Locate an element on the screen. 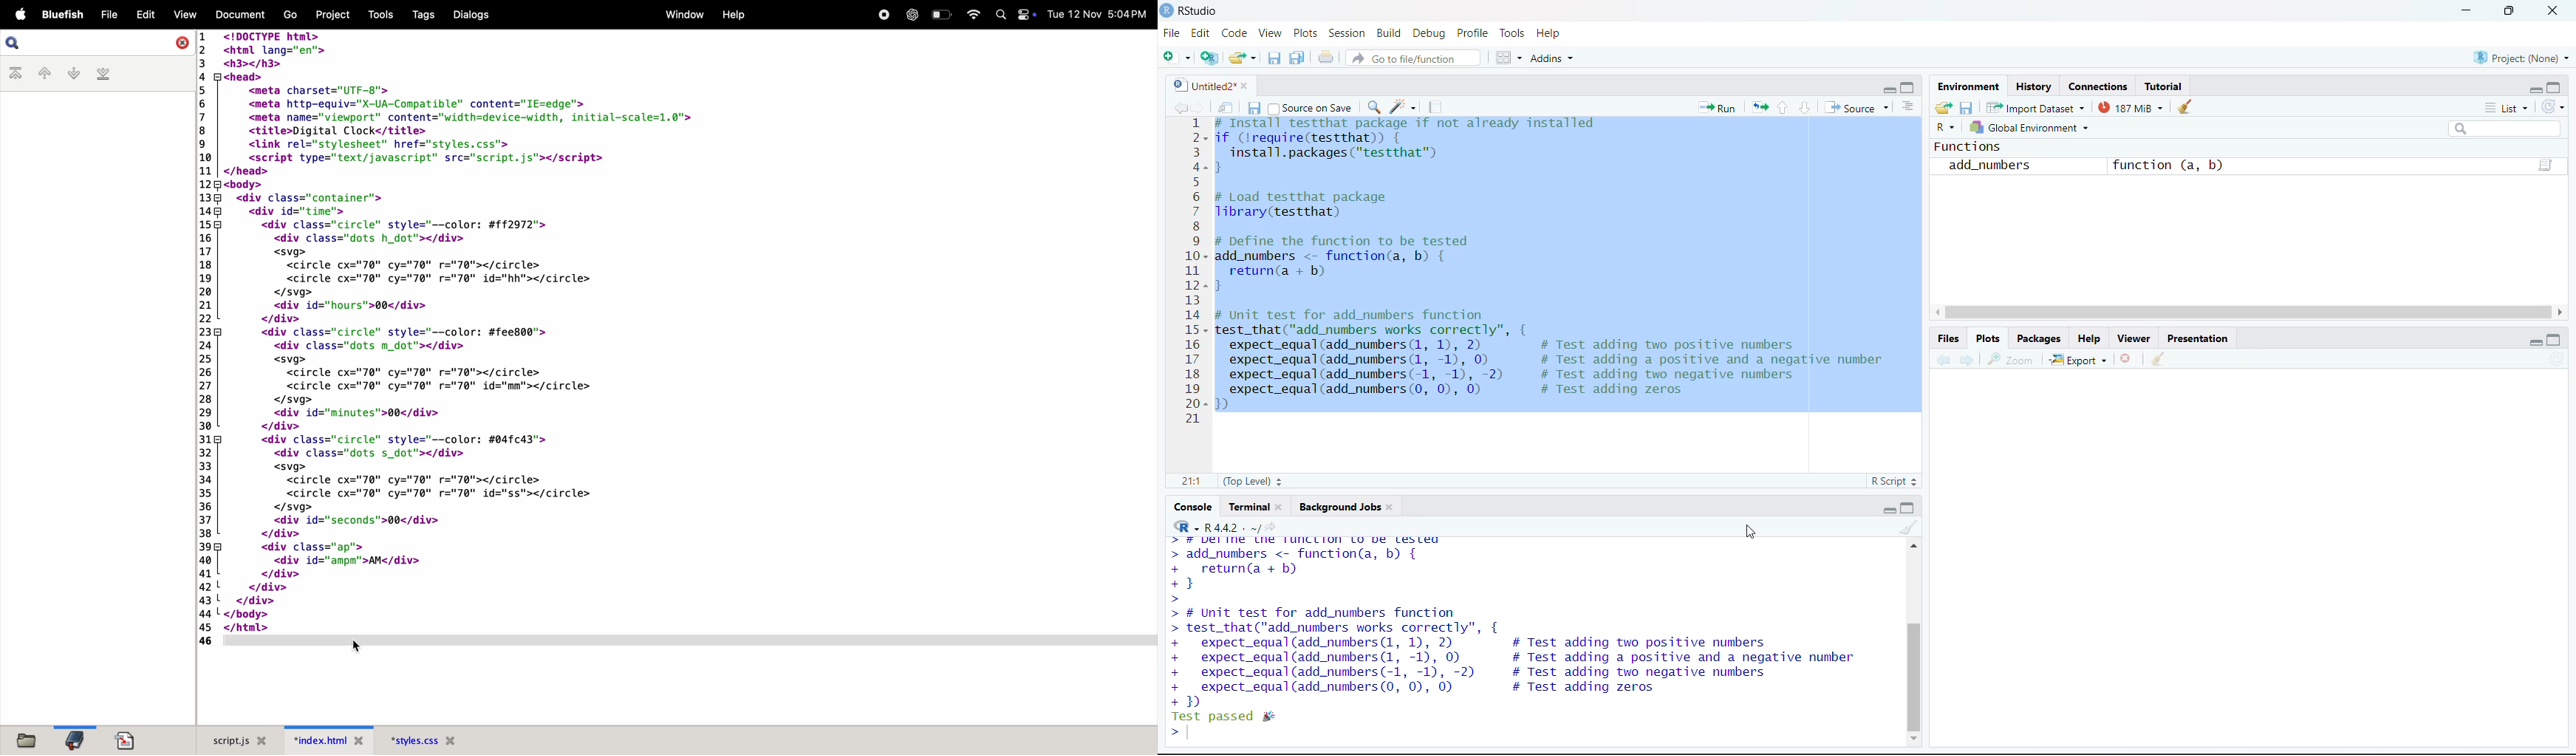 This screenshot has height=756, width=2576. close is located at coordinates (180, 43).